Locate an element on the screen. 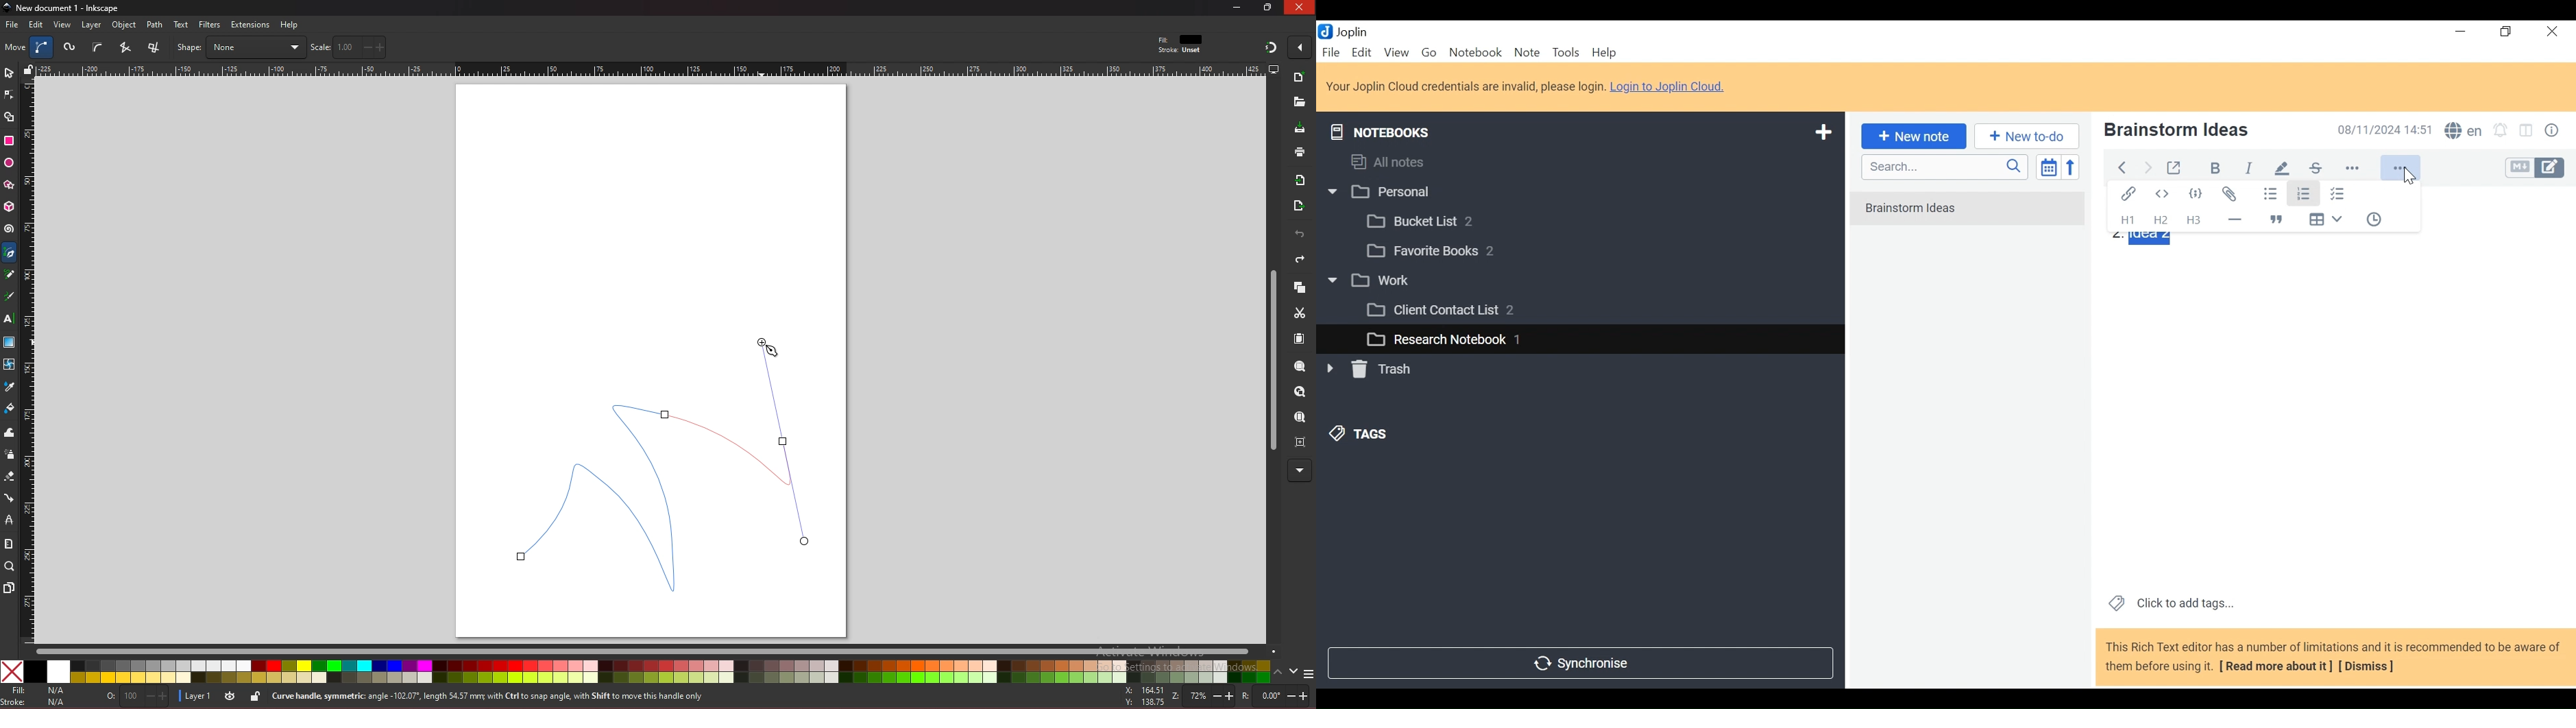 This screenshot has width=2576, height=728. stroke is located at coordinates (1180, 51).